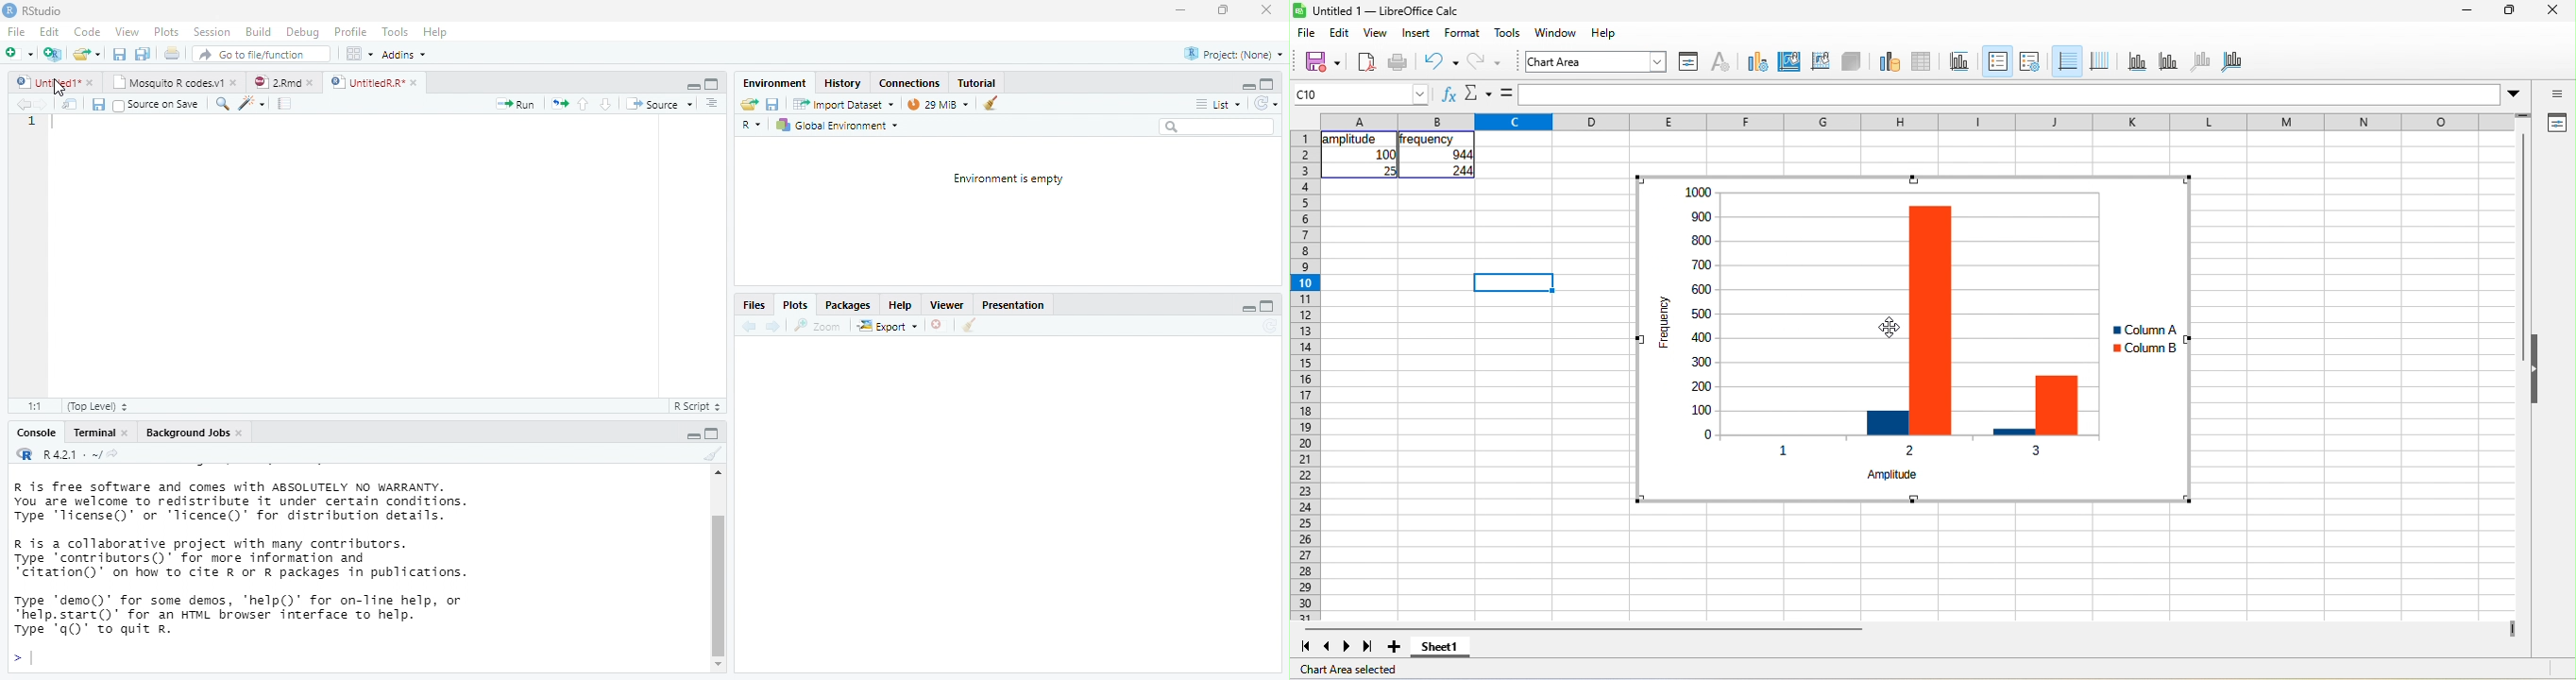 The image size is (2576, 700). What do you see at coordinates (57, 87) in the screenshot?
I see `cursor` at bounding box center [57, 87].